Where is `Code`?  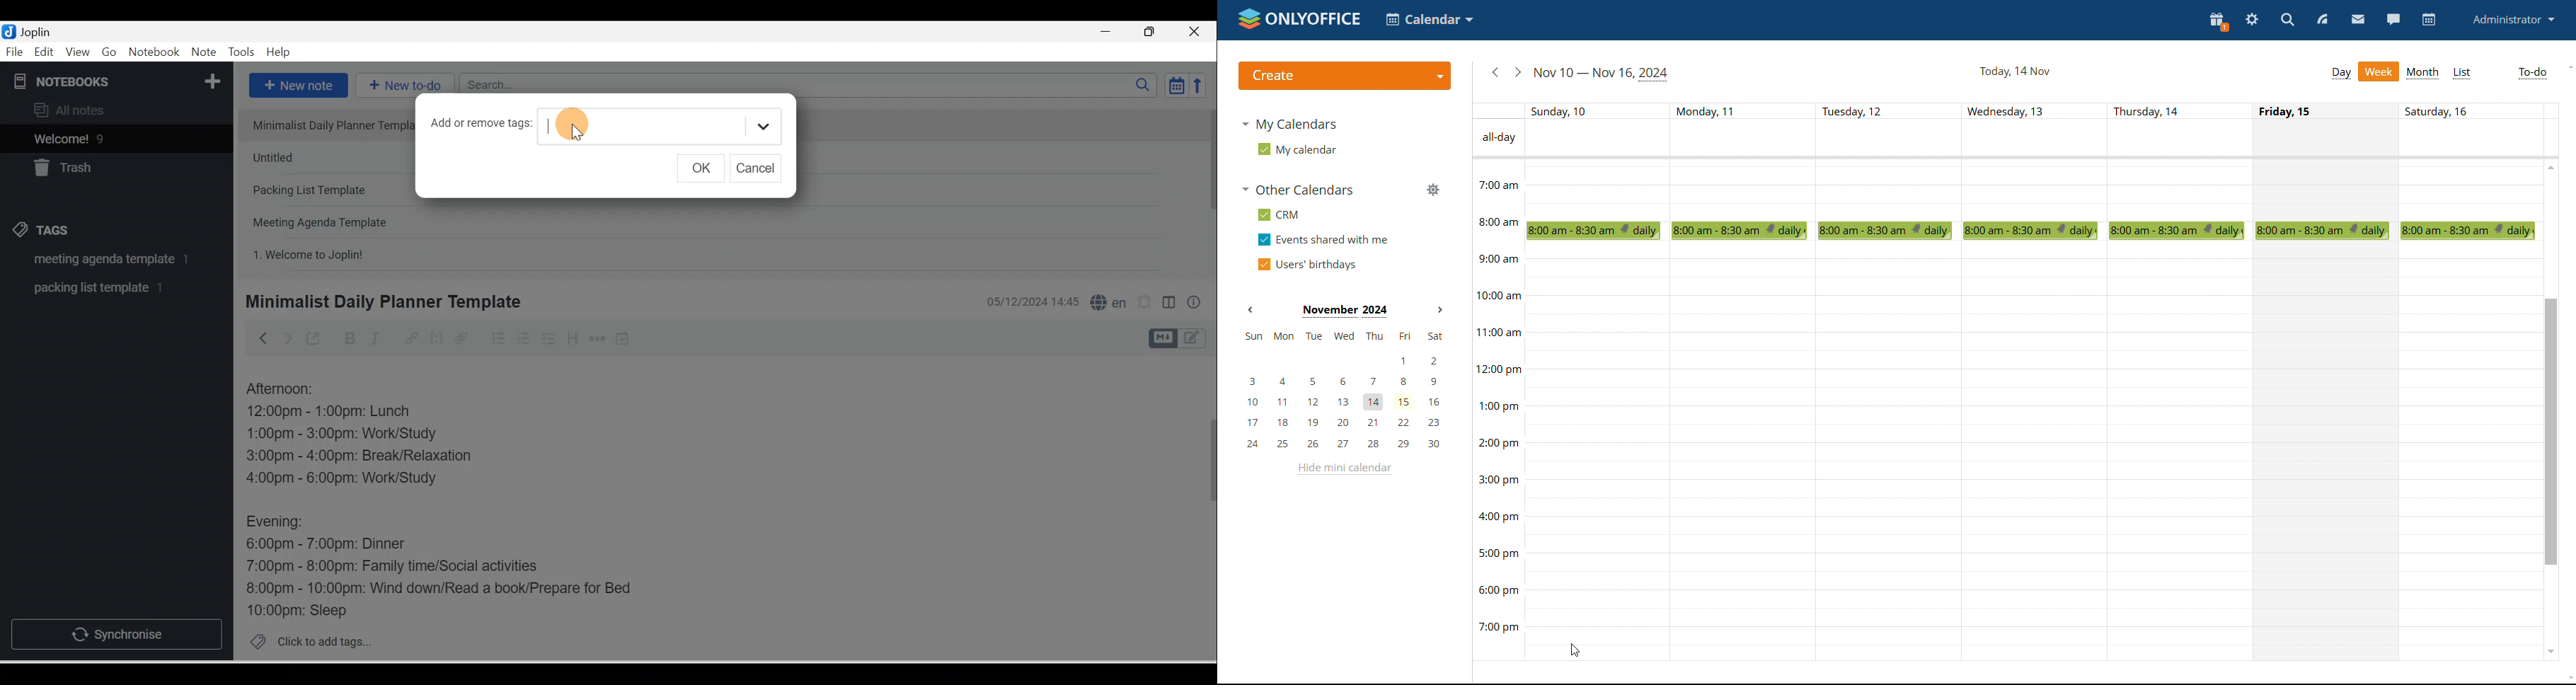
Code is located at coordinates (437, 339).